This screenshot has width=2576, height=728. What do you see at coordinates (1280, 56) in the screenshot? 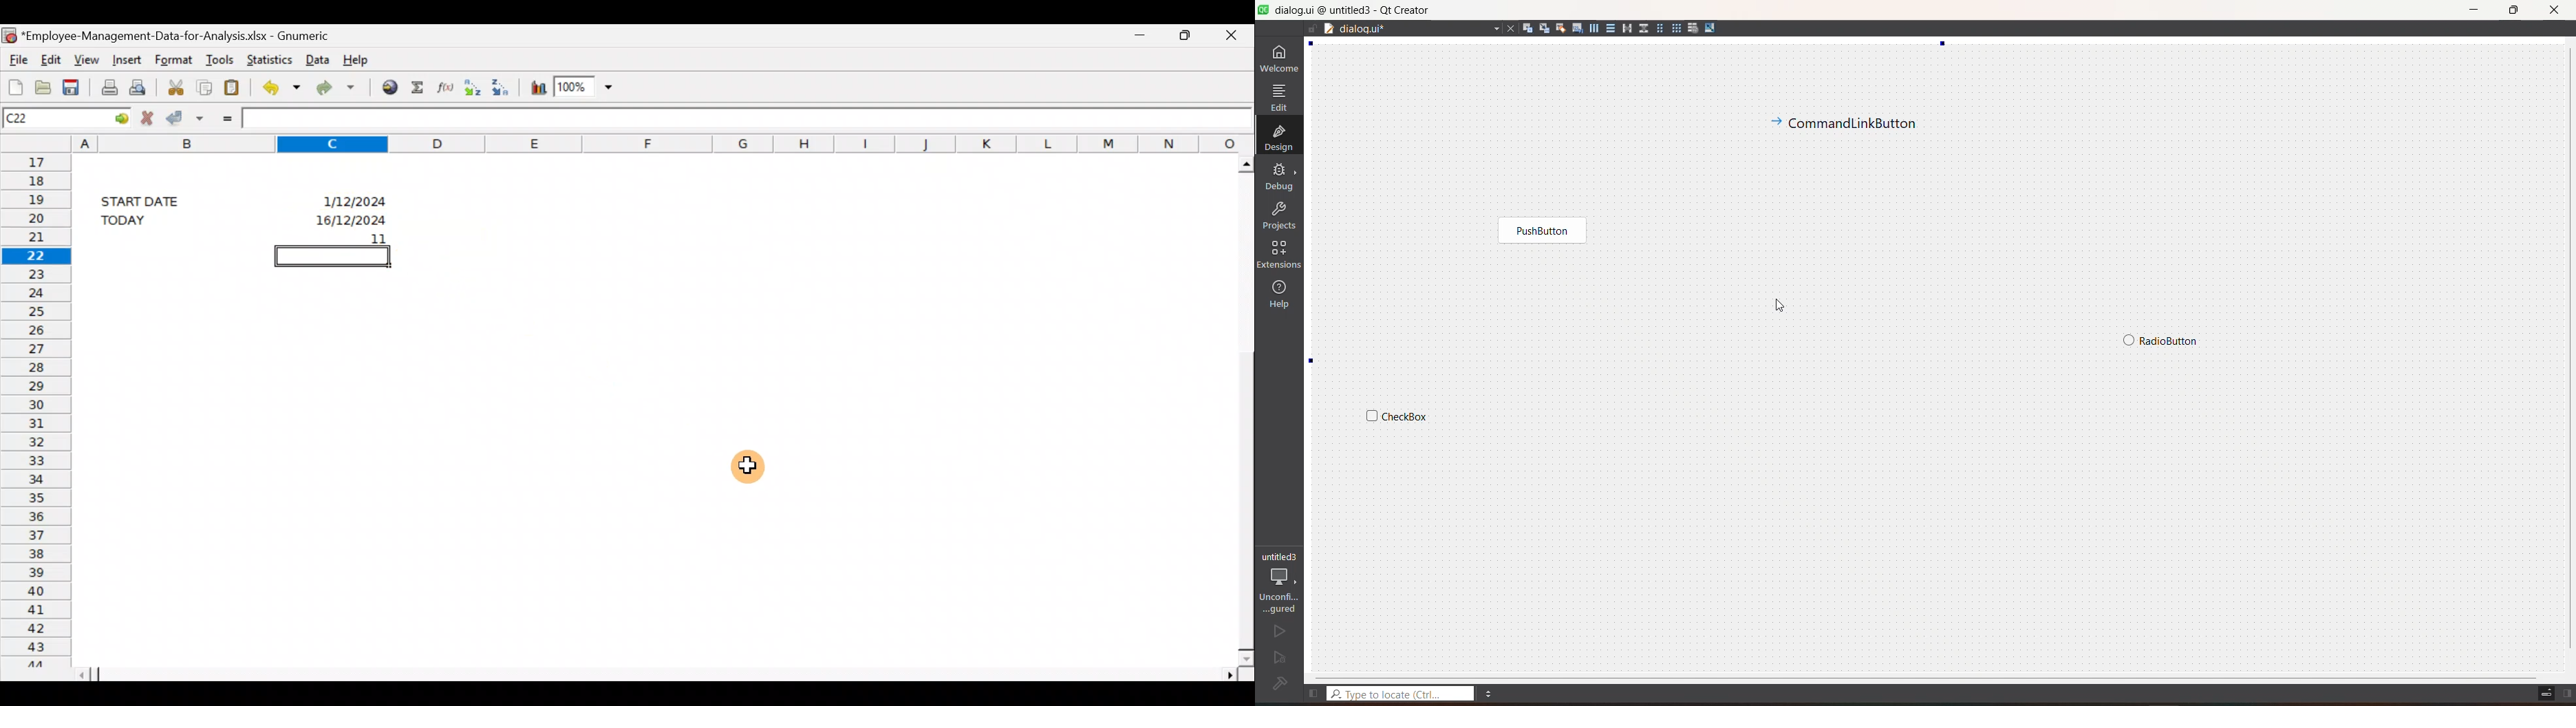
I see `welcome` at bounding box center [1280, 56].